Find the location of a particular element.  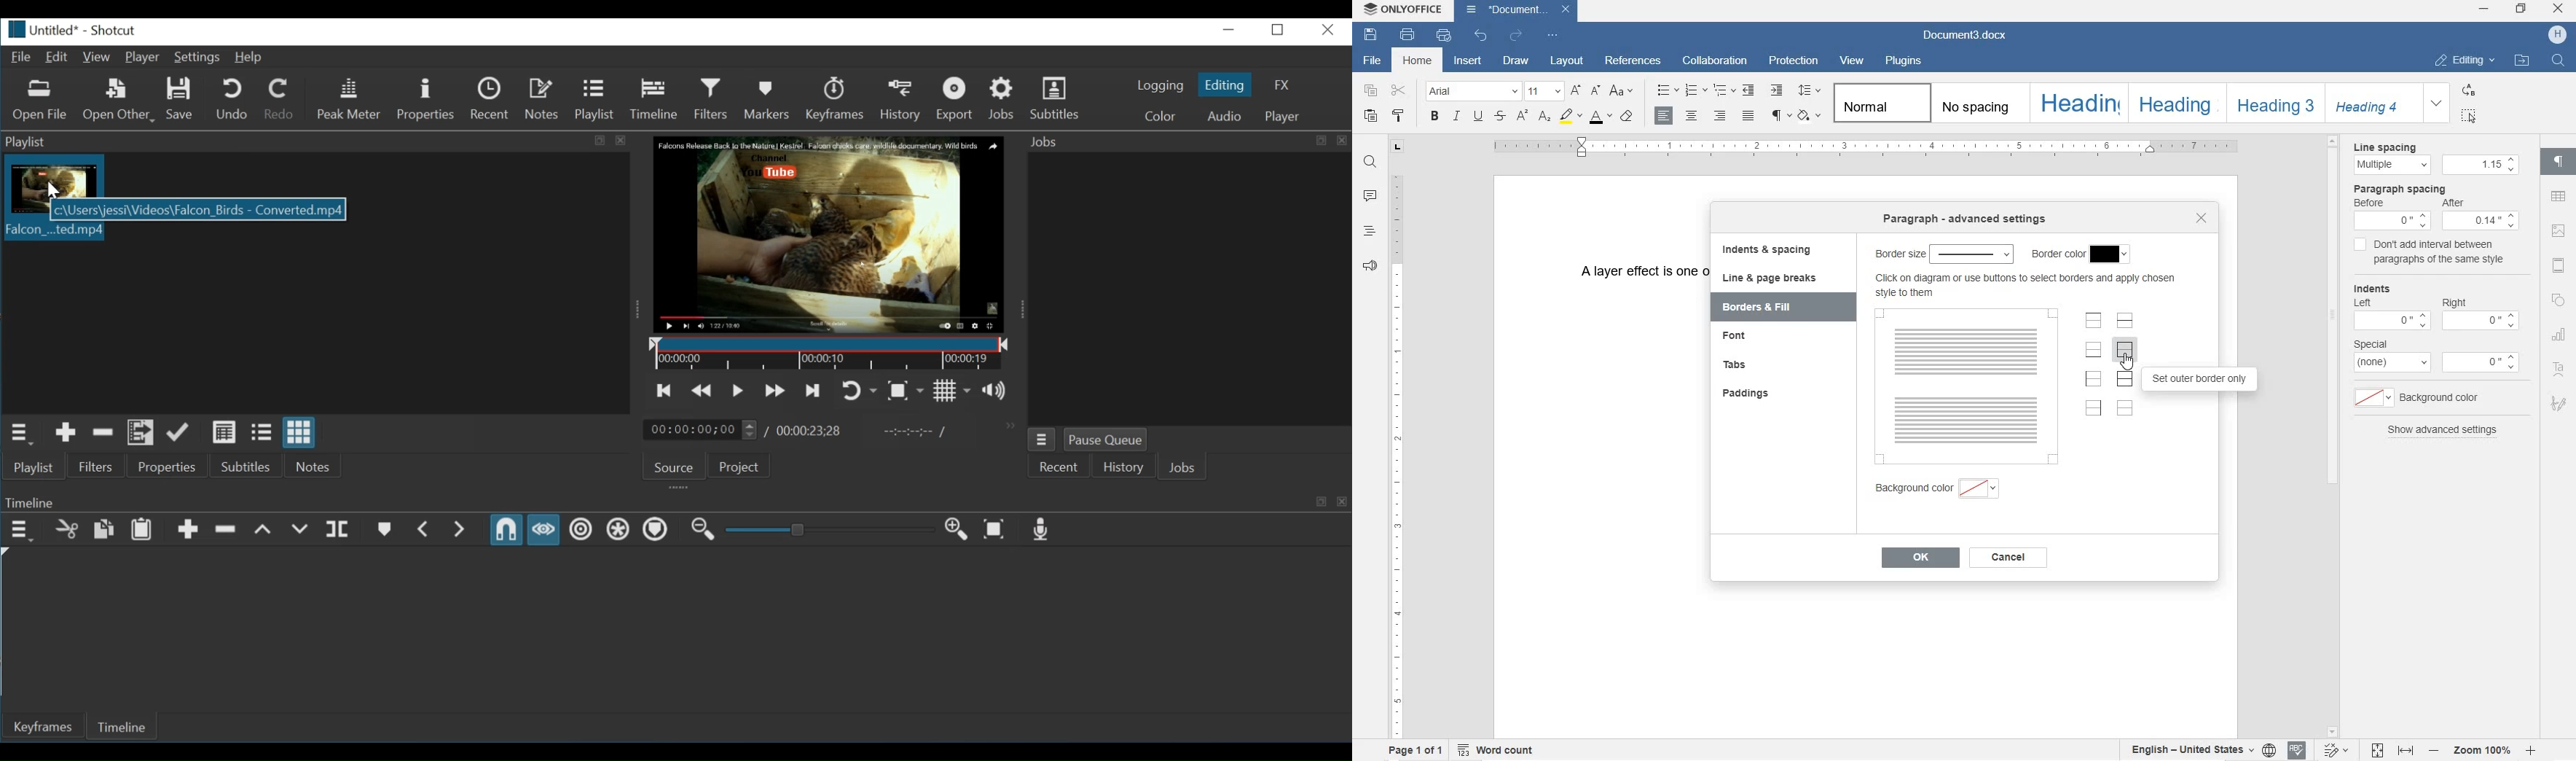

CHANGE CASE is located at coordinates (1622, 91).